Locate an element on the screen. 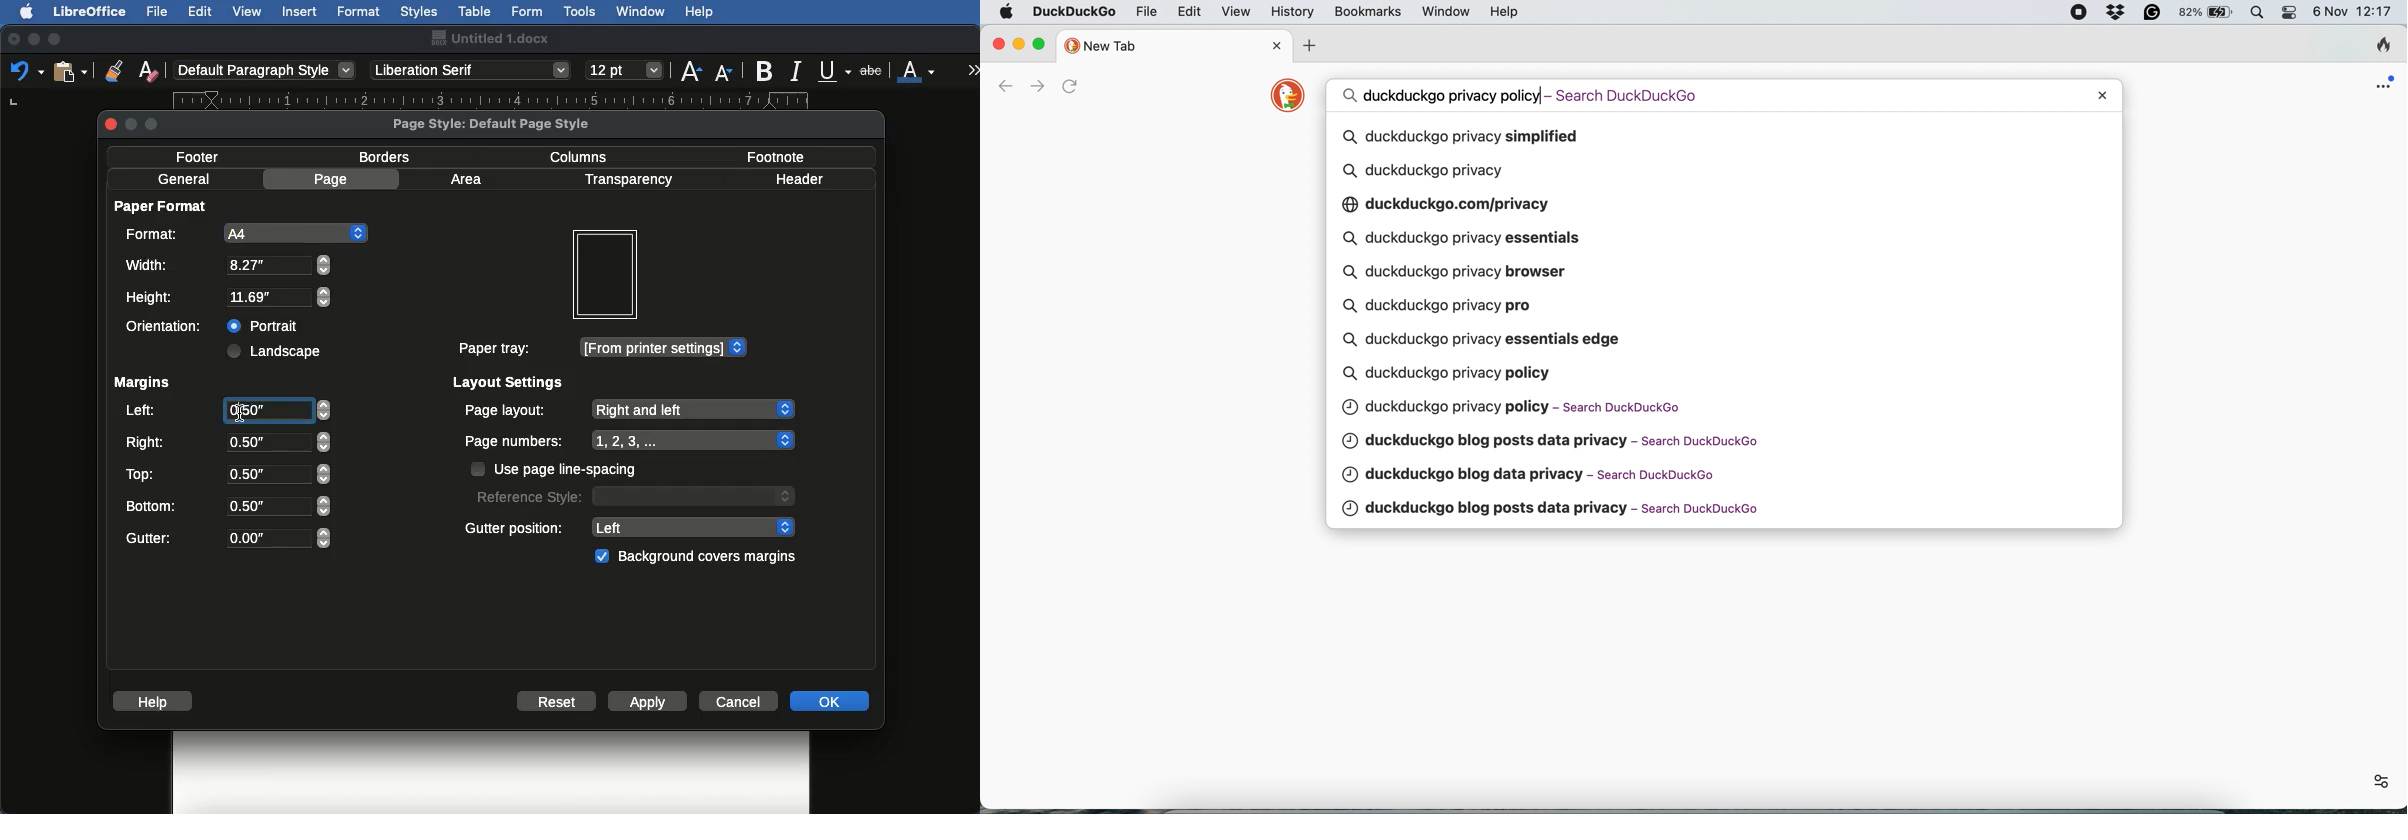  left tab is located at coordinates (14, 105).